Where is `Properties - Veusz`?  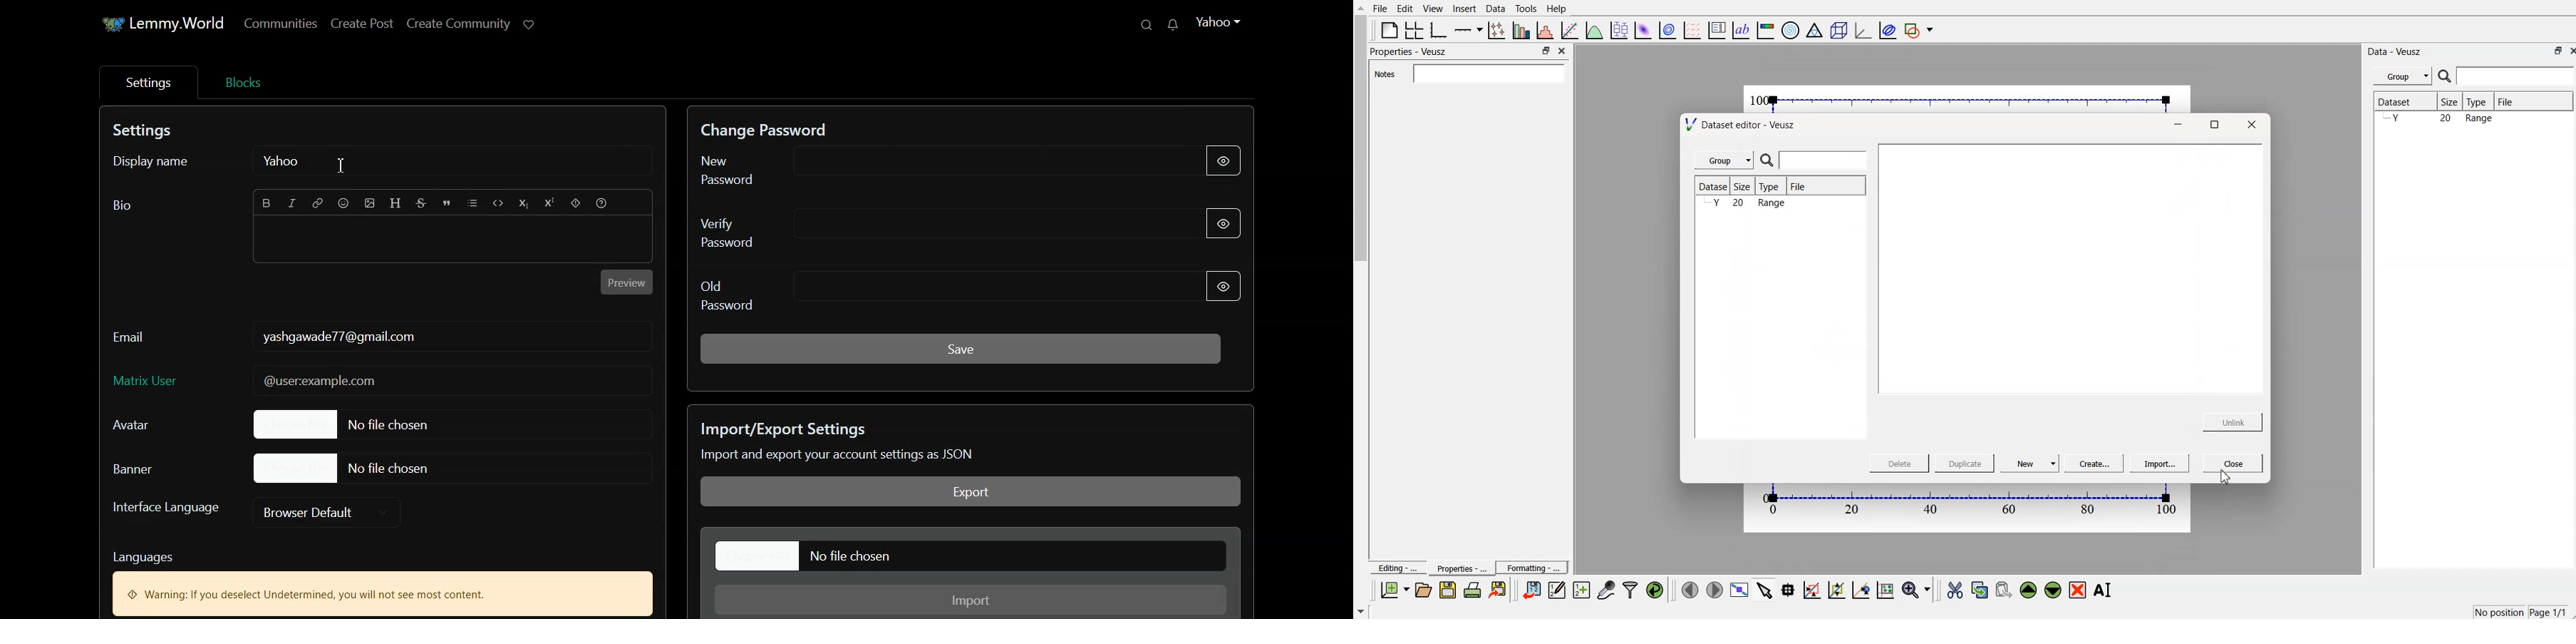
Properties - Veusz is located at coordinates (1409, 52).